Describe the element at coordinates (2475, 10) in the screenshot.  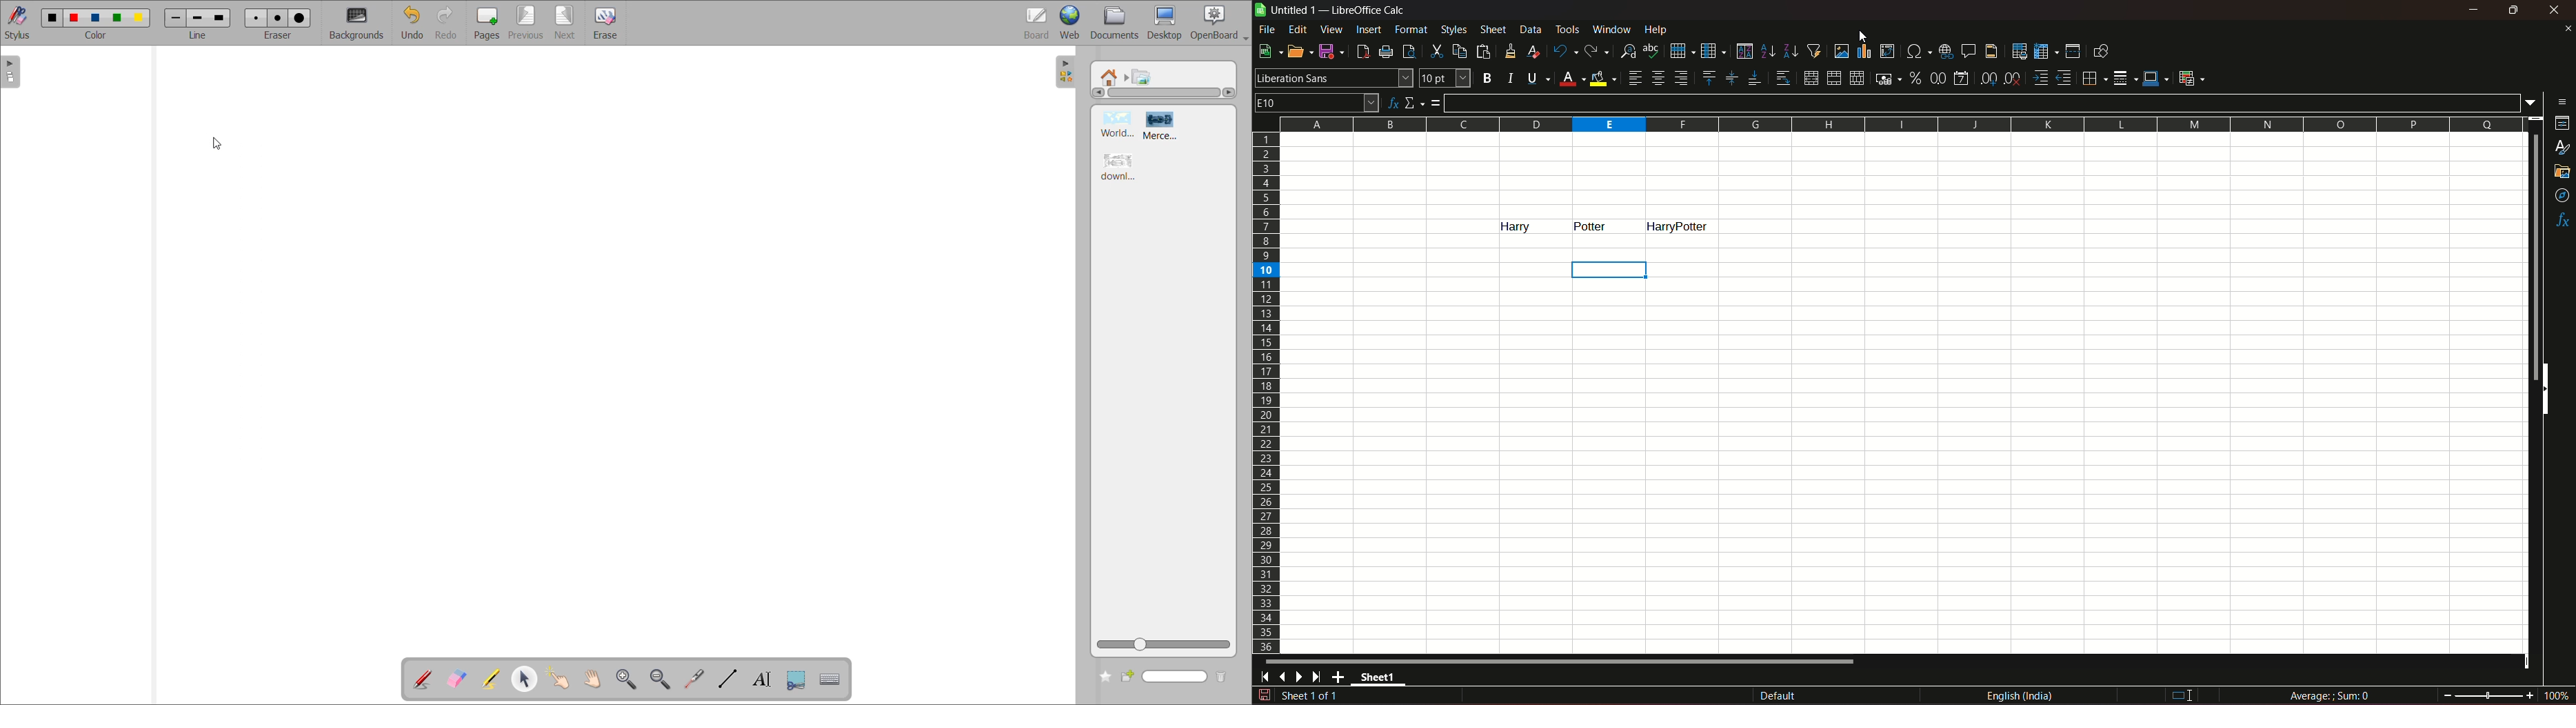
I see `minimize` at that location.